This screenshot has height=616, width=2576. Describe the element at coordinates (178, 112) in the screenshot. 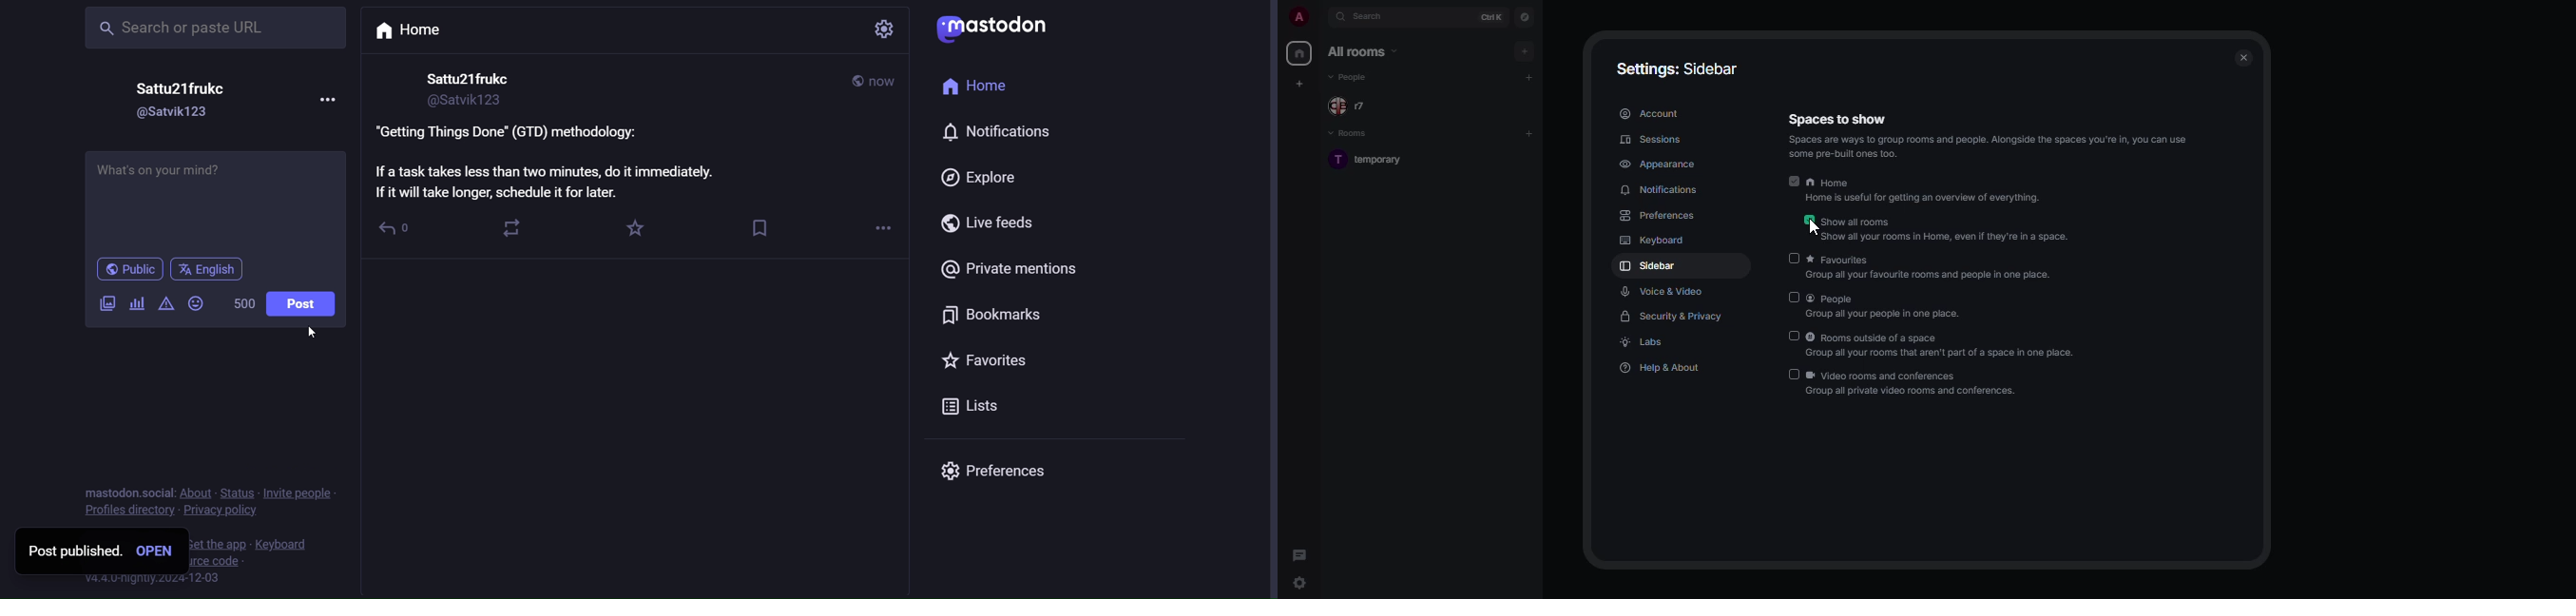

I see `id` at that location.